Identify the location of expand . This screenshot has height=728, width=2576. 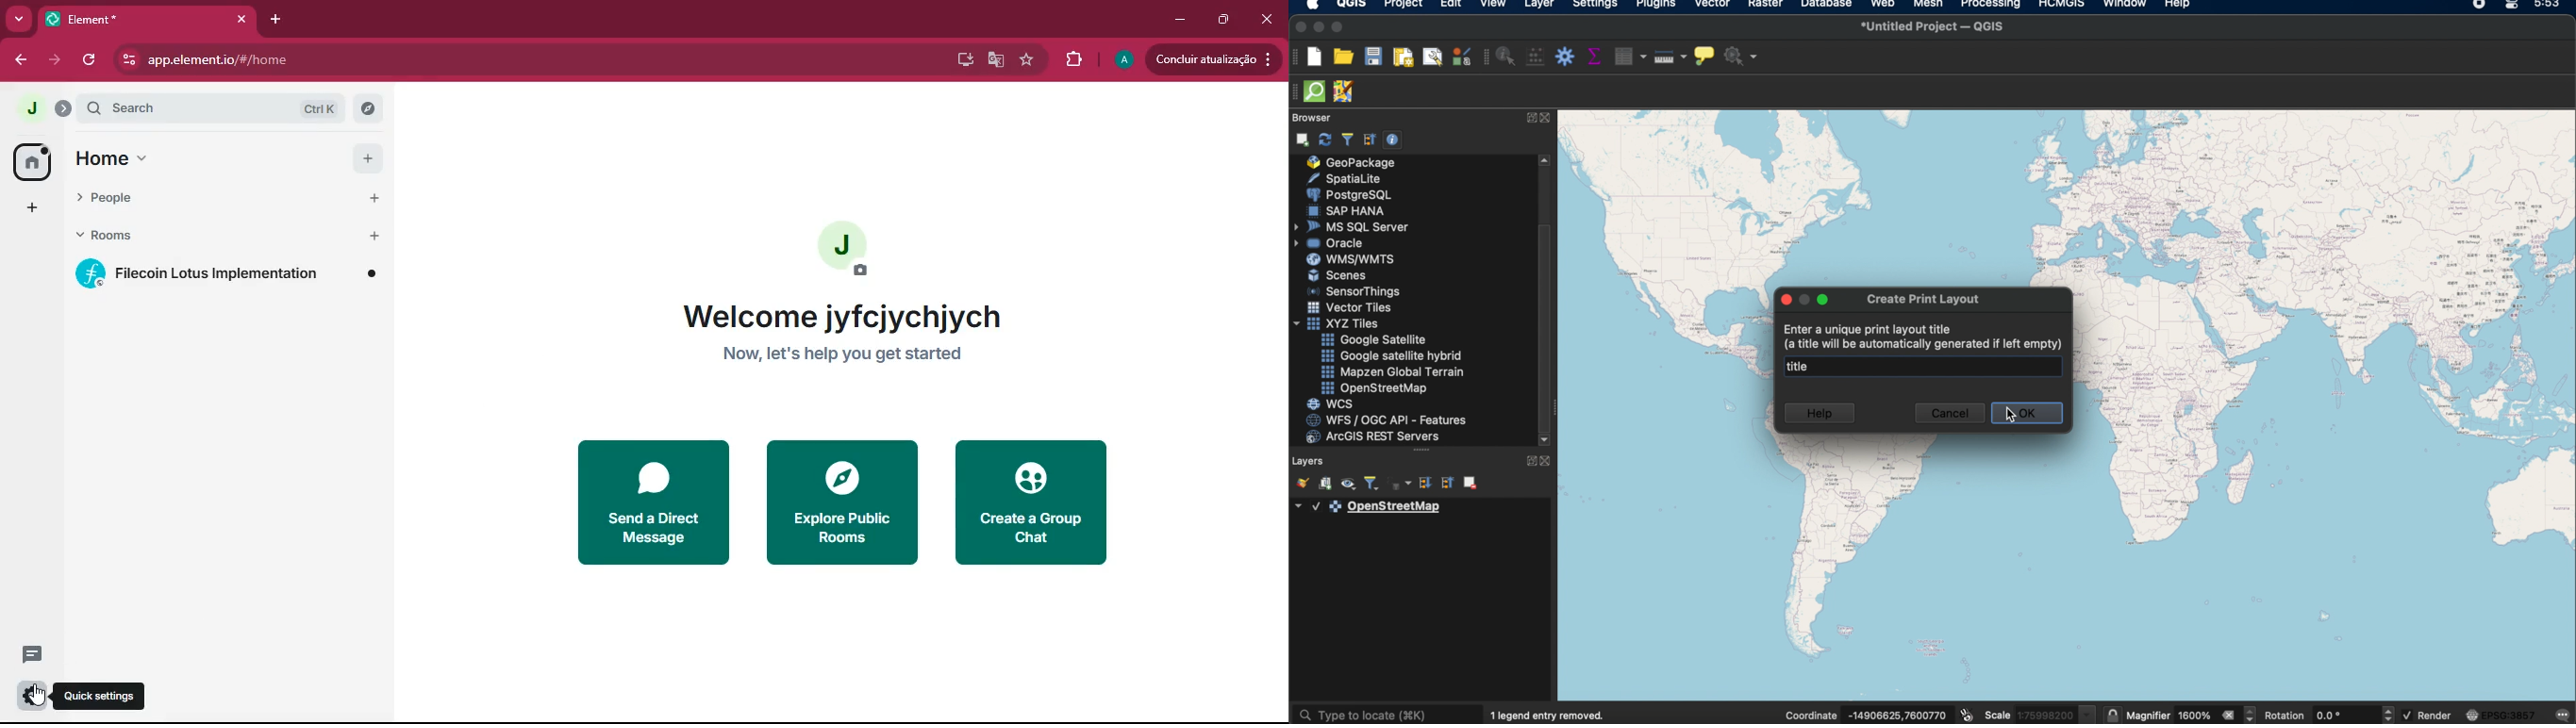
(1529, 460).